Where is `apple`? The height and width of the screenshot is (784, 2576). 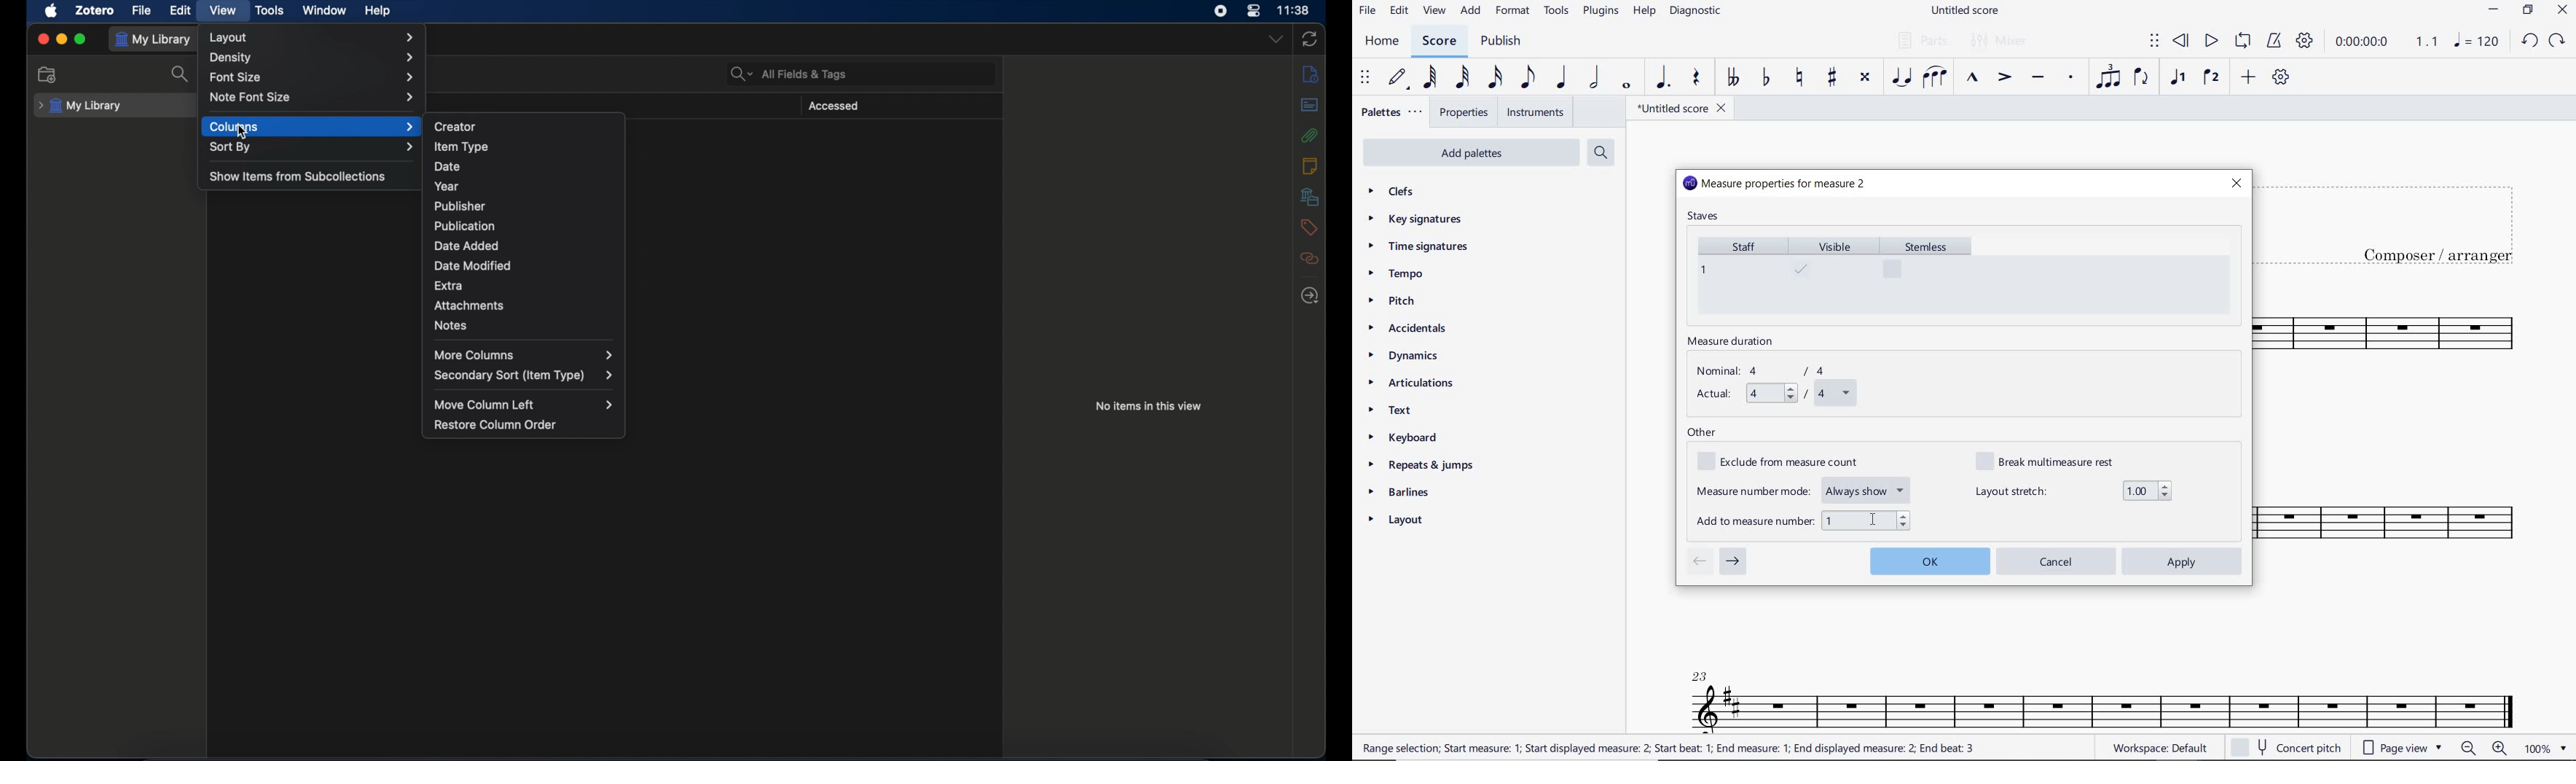 apple is located at coordinates (51, 11).